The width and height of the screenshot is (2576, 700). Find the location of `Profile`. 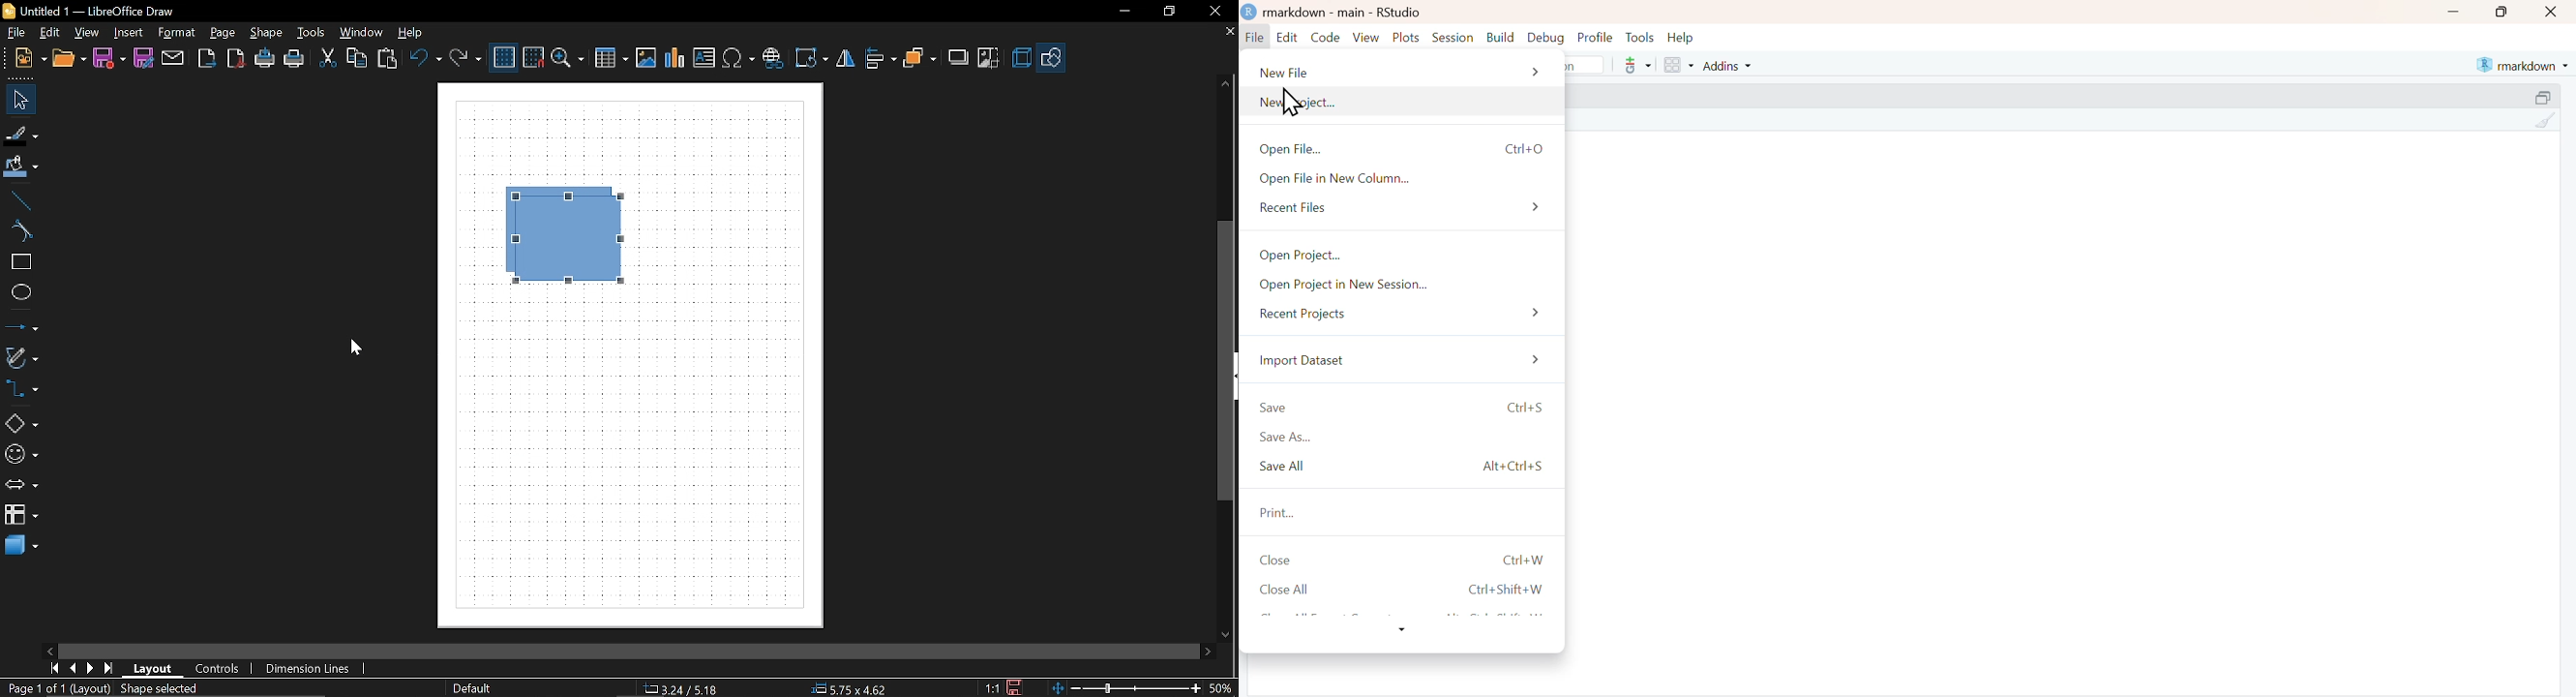

Profile is located at coordinates (1595, 38).